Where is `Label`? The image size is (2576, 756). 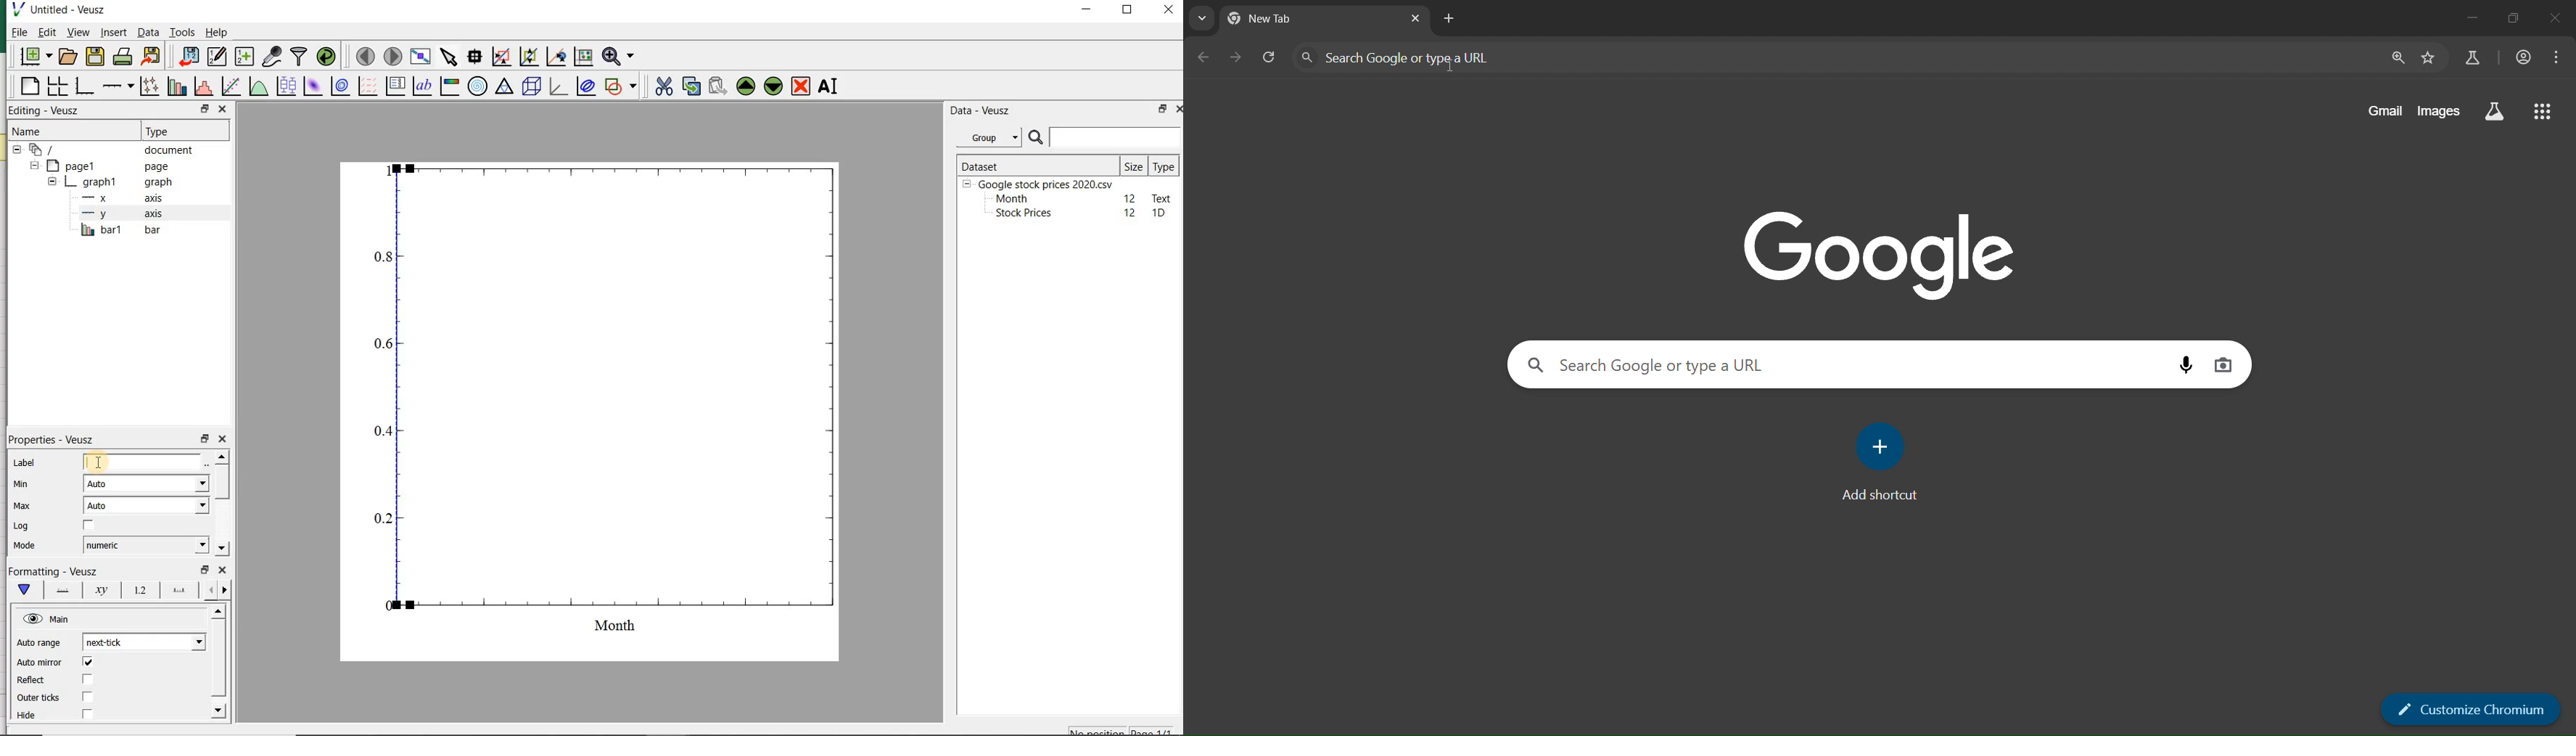
Label is located at coordinates (26, 464).